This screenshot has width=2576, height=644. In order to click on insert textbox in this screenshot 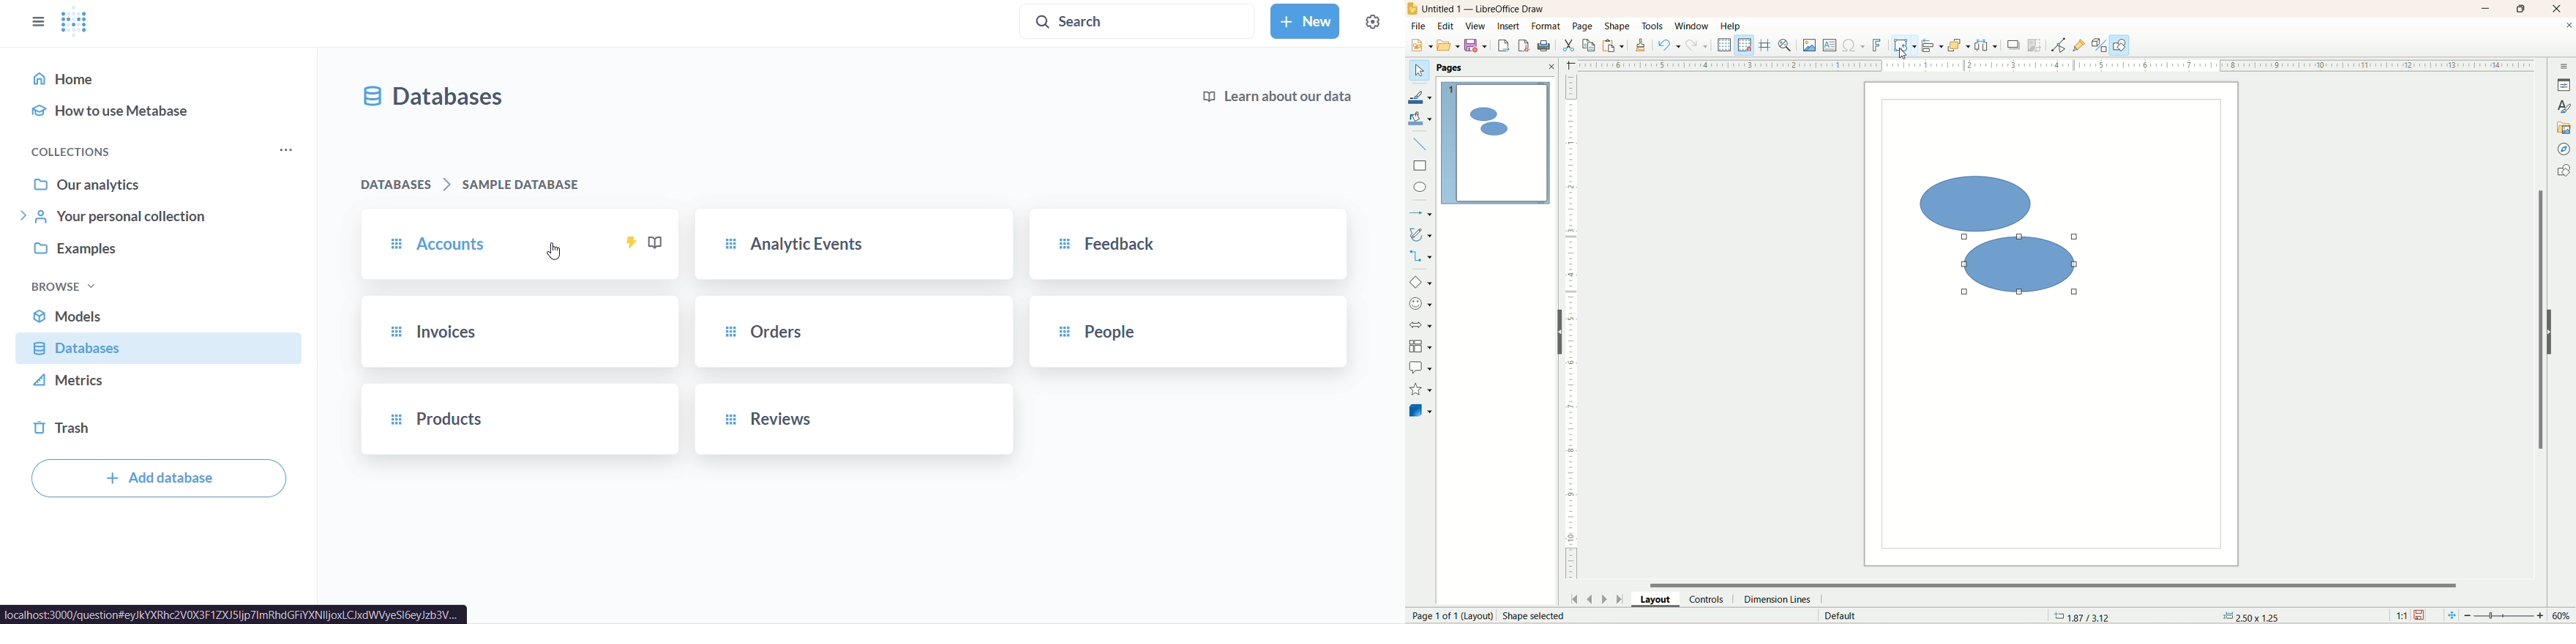, I will do `click(1828, 45)`.